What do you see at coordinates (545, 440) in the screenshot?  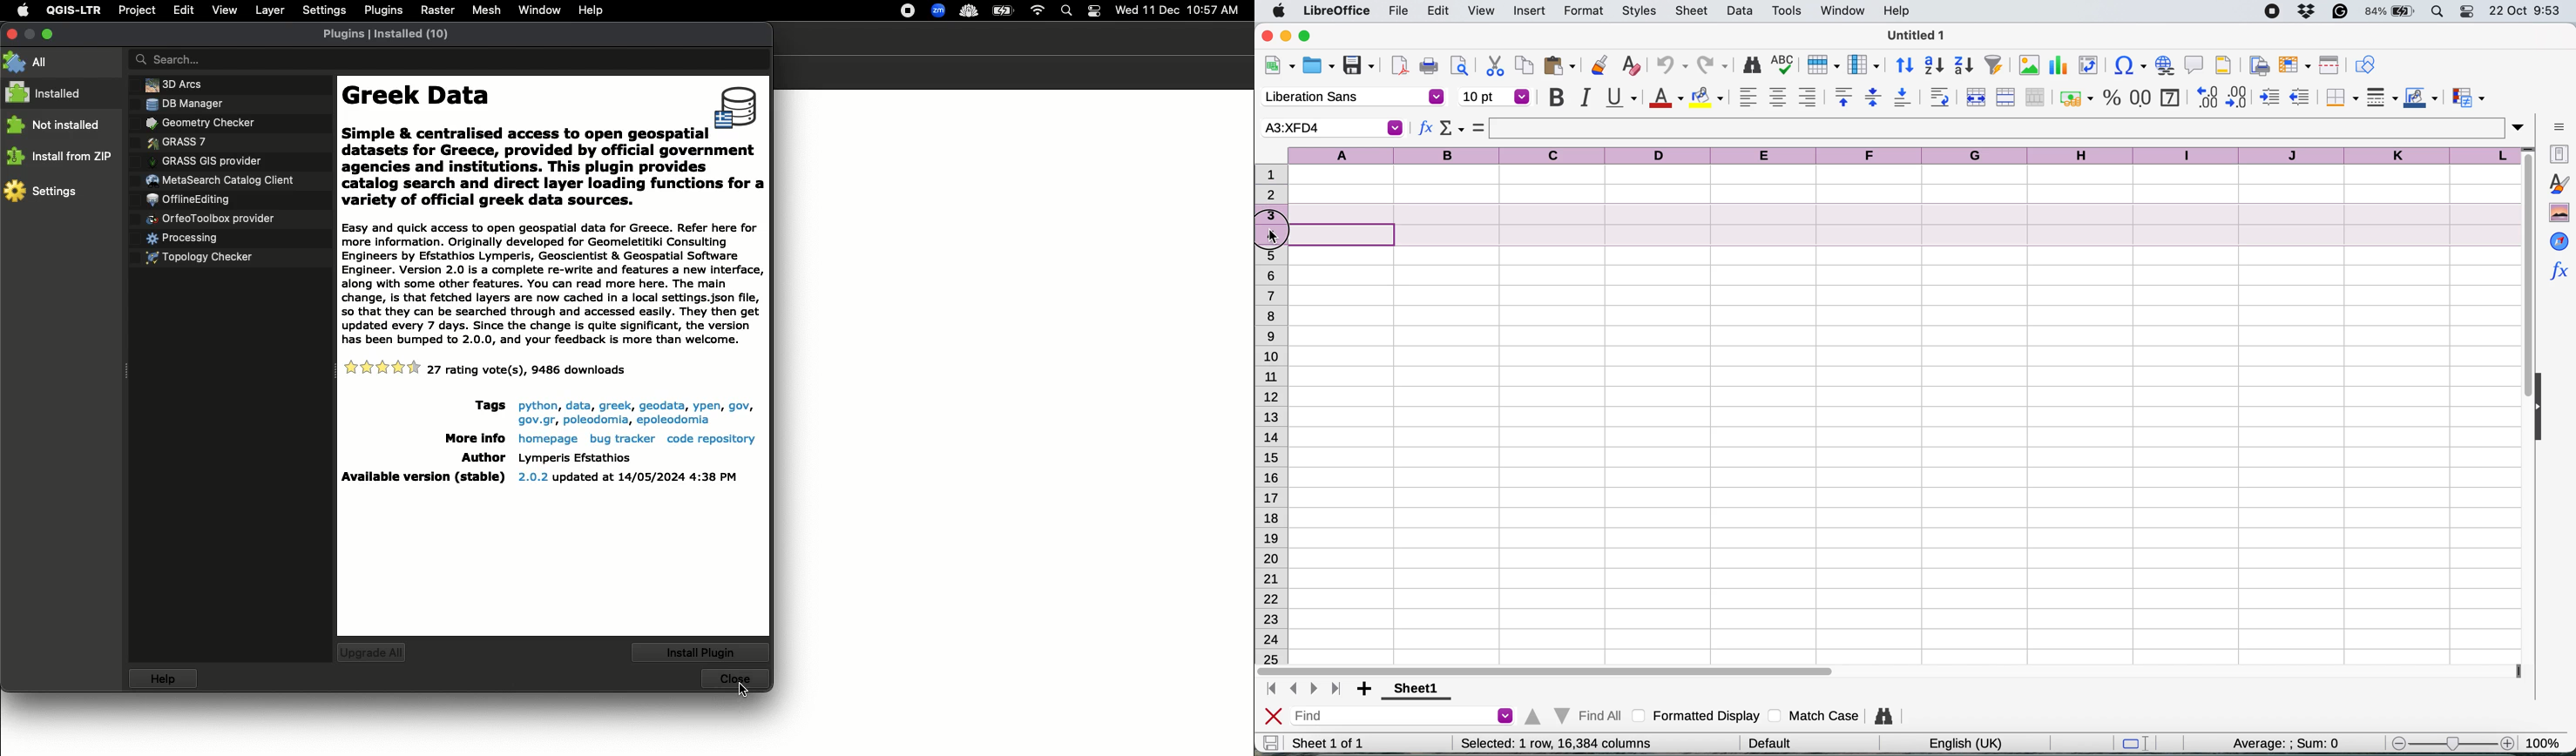 I see `homepage` at bounding box center [545, 440].